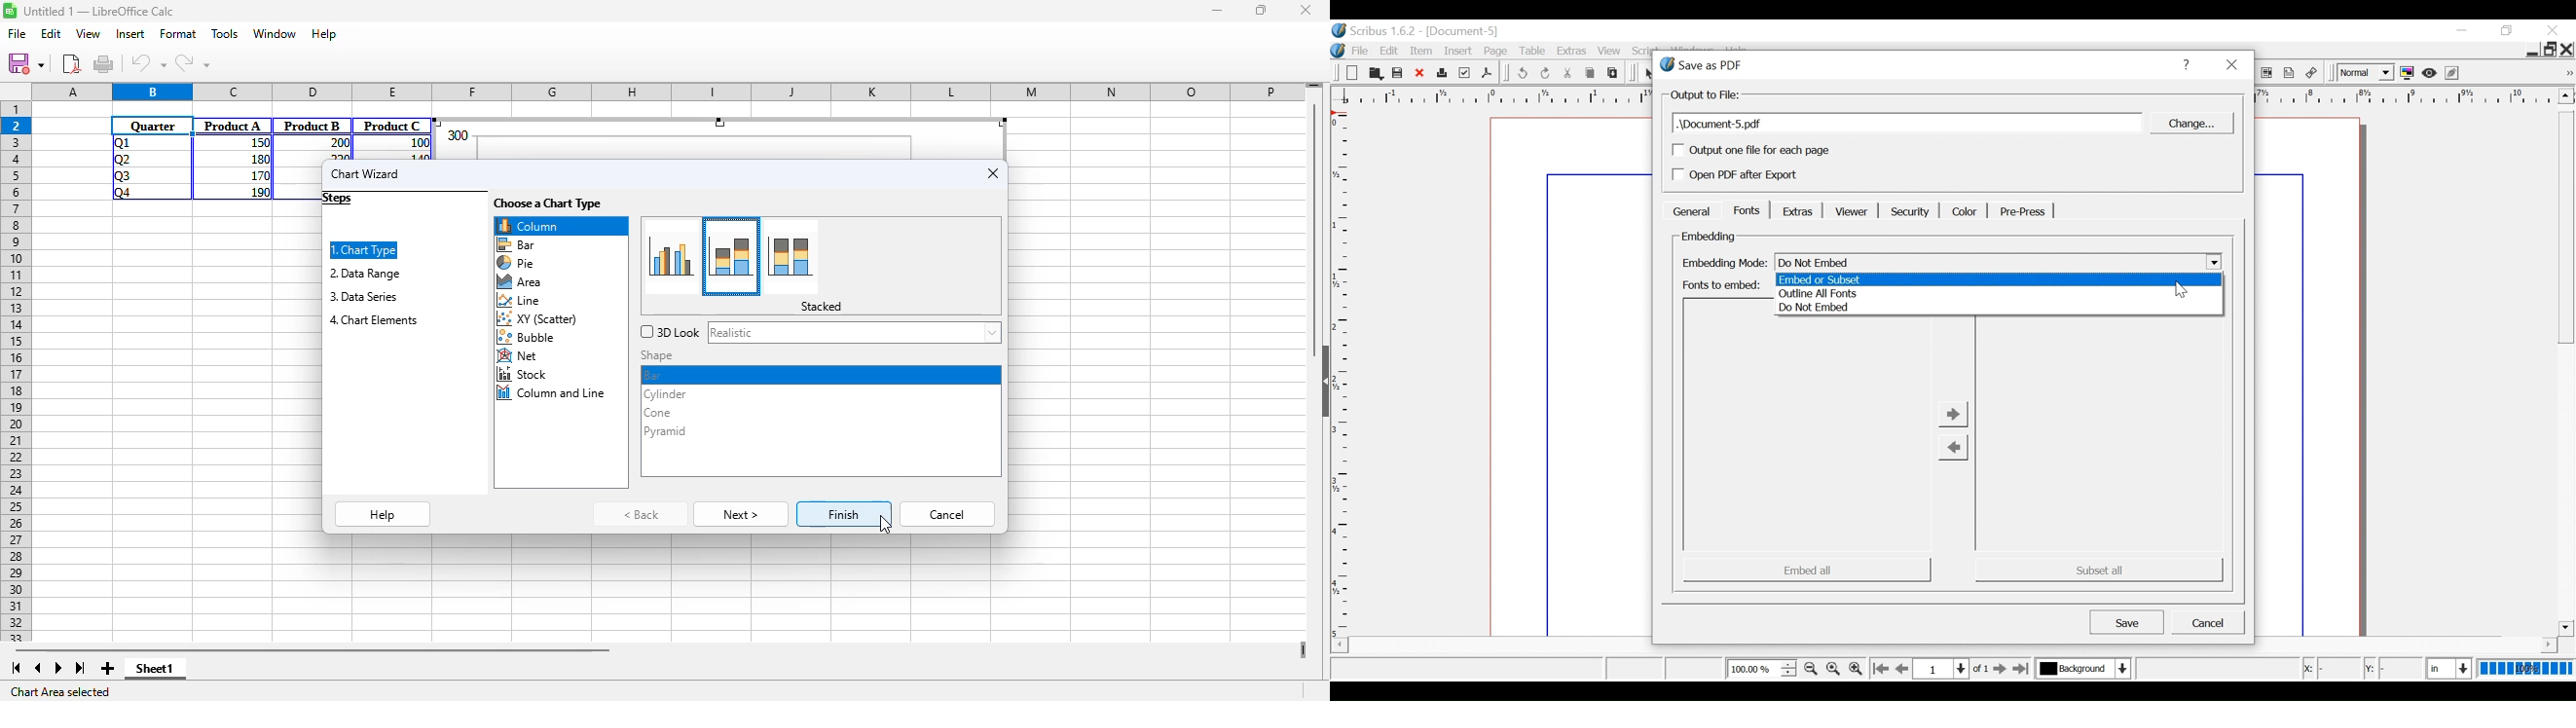 The image size is (2576, 728). Describe the element at coordinates (2312, 73) in the screenshot. I see `link Annotations` at that location.